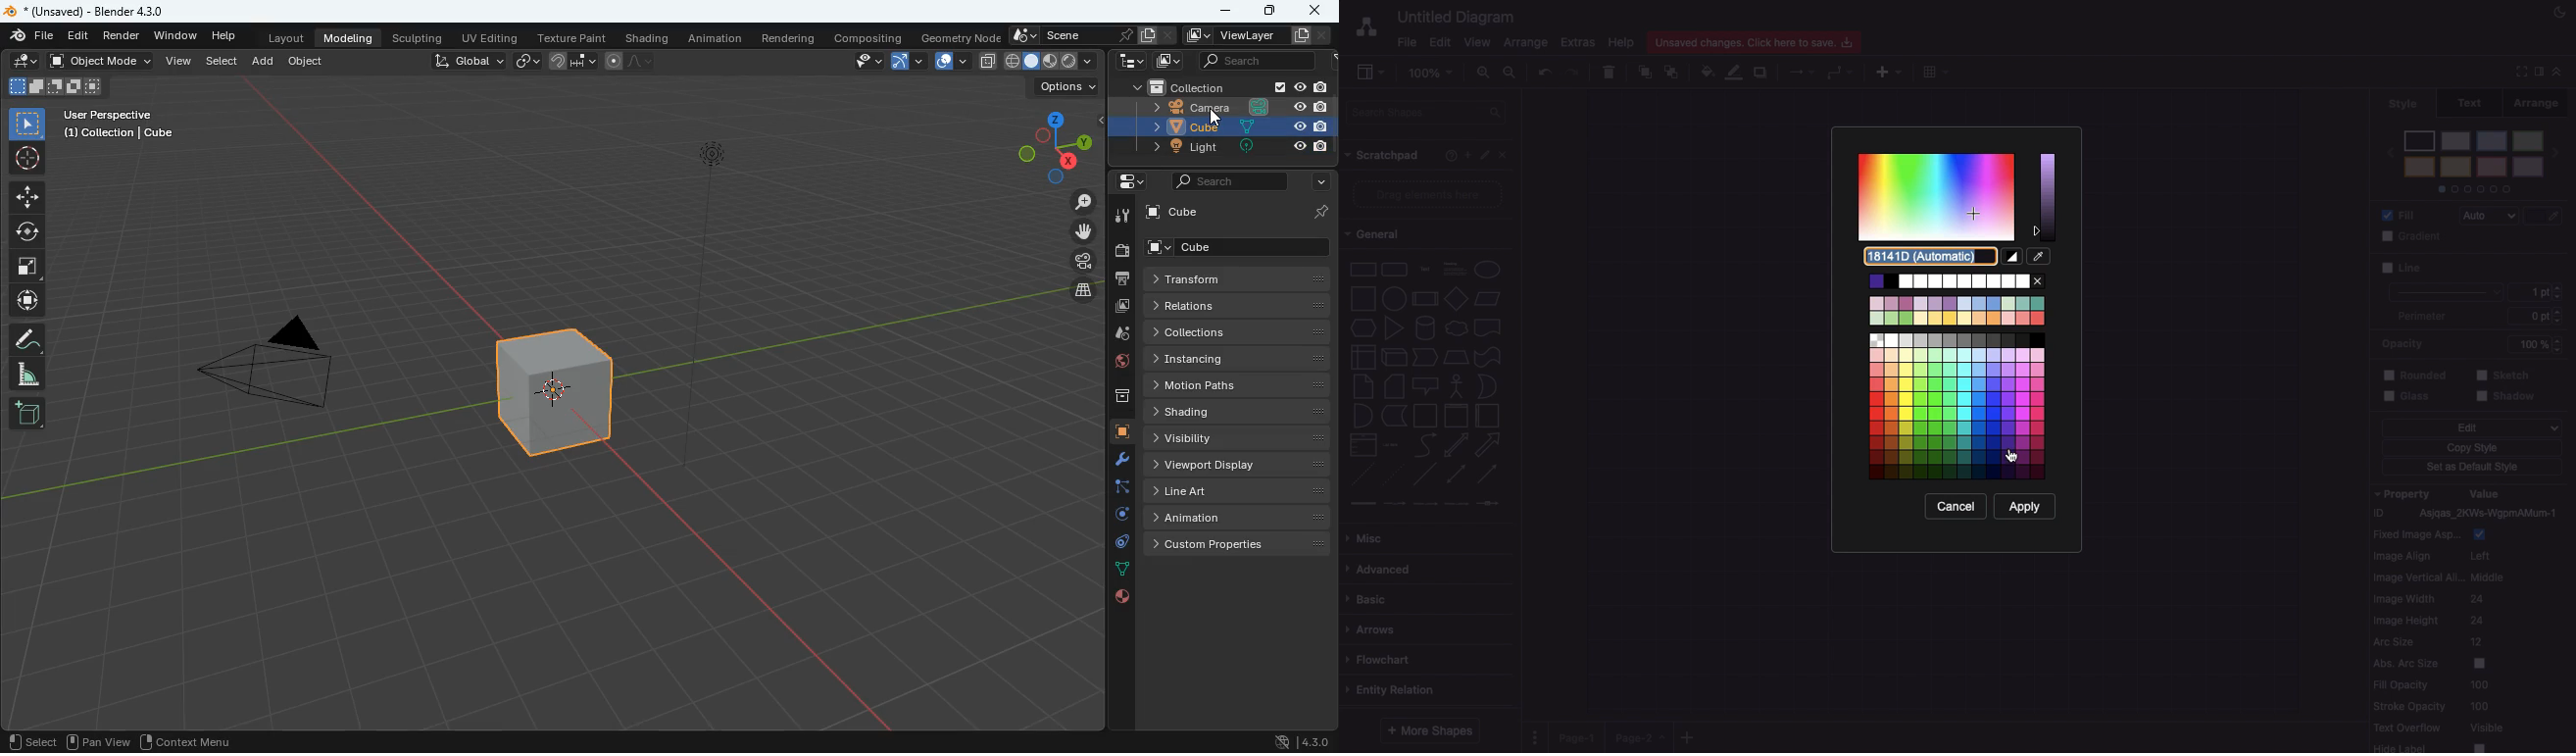 This screenshot has width=2576, height=756. I want to click on image, so click(1164, 62).